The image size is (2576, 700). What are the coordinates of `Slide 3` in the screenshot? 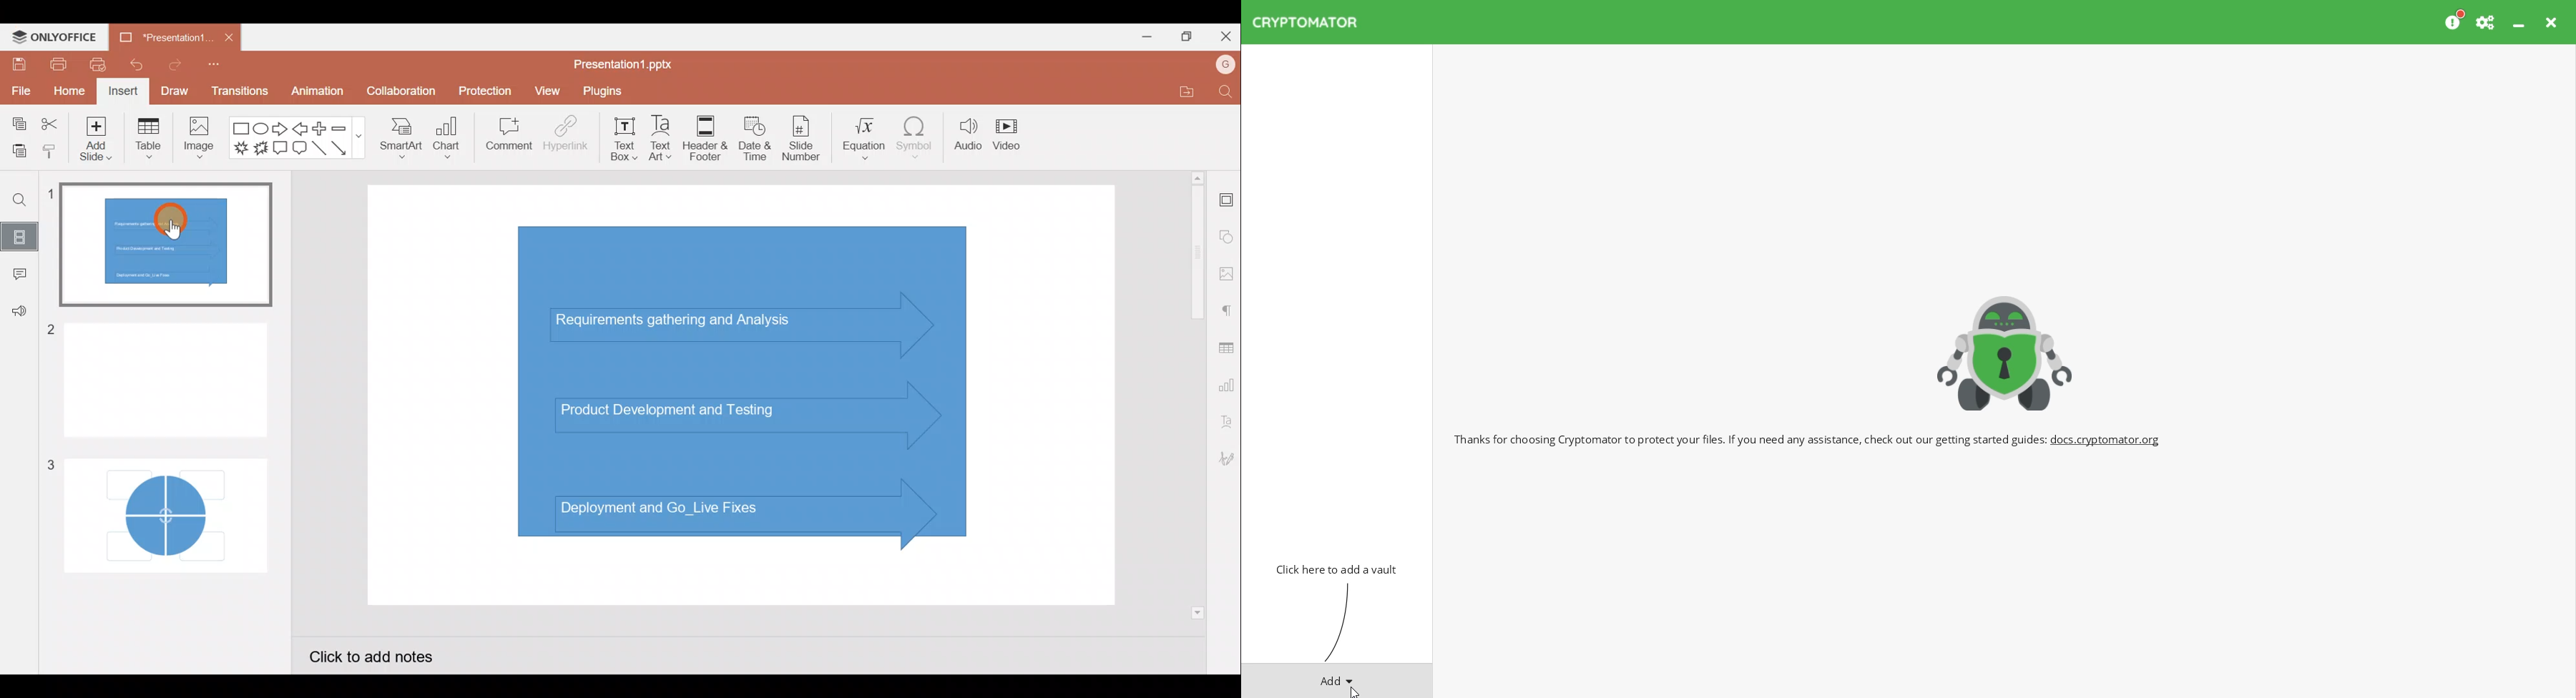 It's located at (160, 509).